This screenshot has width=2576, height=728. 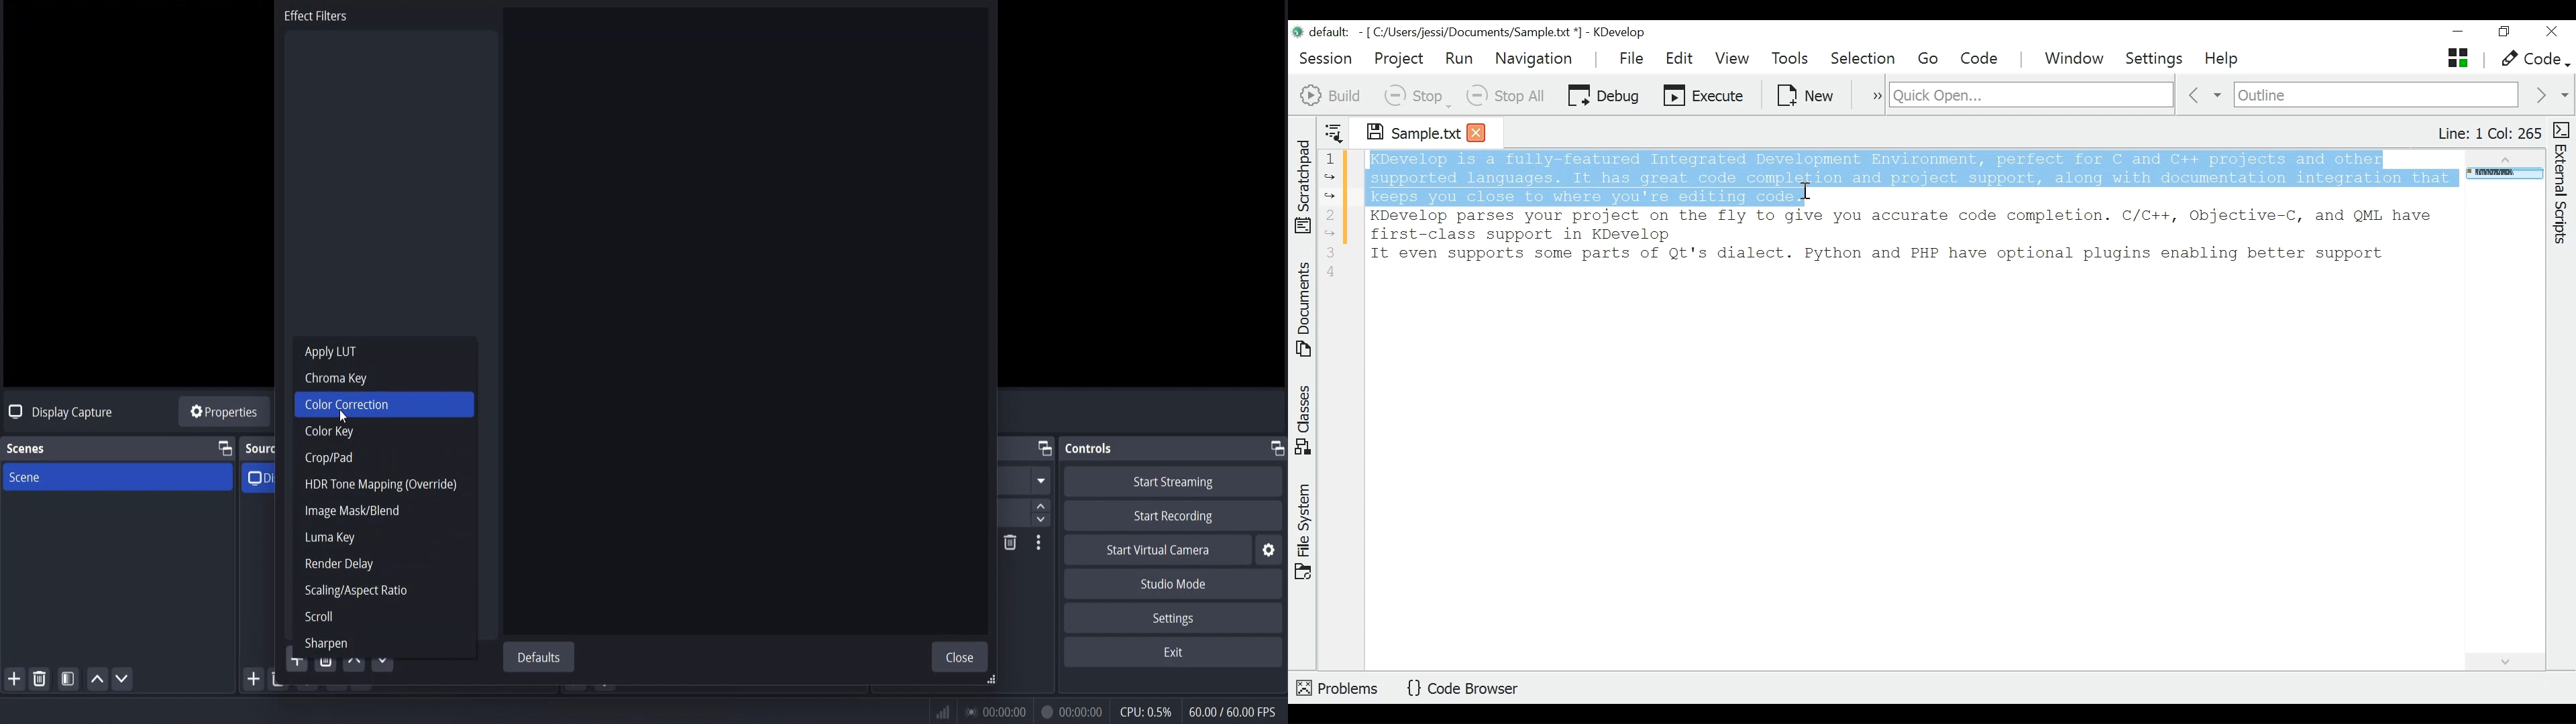 What do you see at coordinates (1275, 448) in the screenshot?
I see `change tab layout` at bounding box center [1275, 448].